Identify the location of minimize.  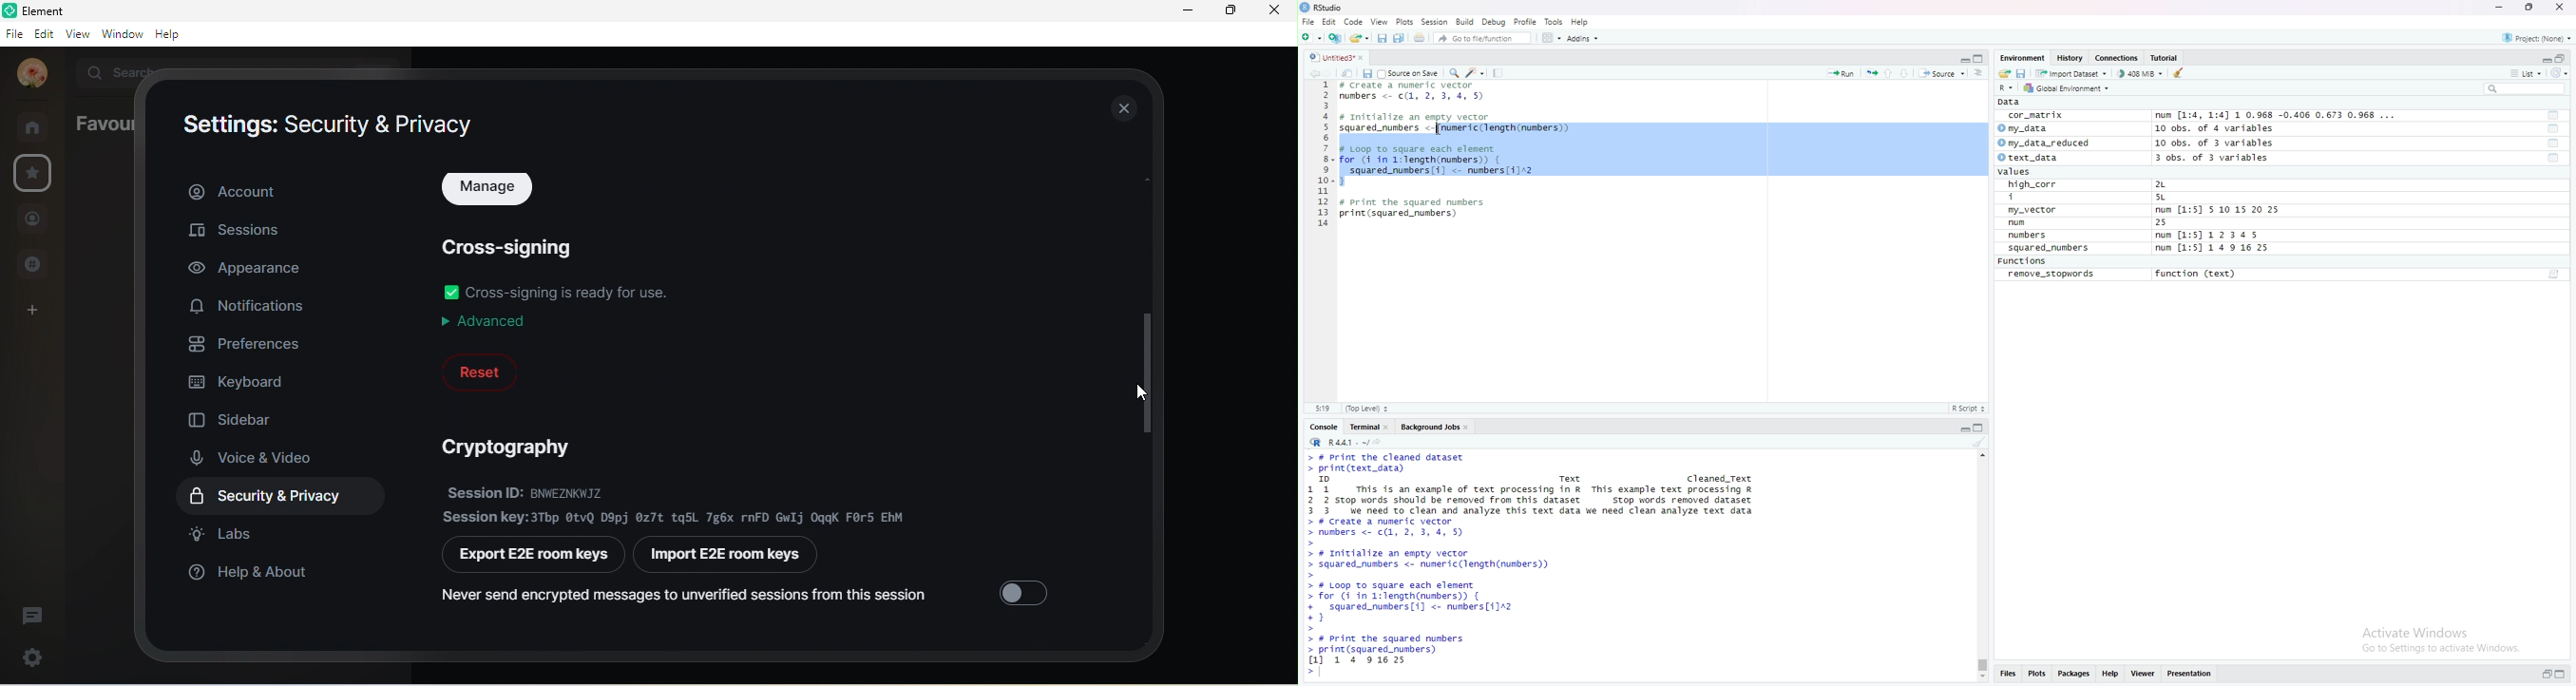
(2546, 57).